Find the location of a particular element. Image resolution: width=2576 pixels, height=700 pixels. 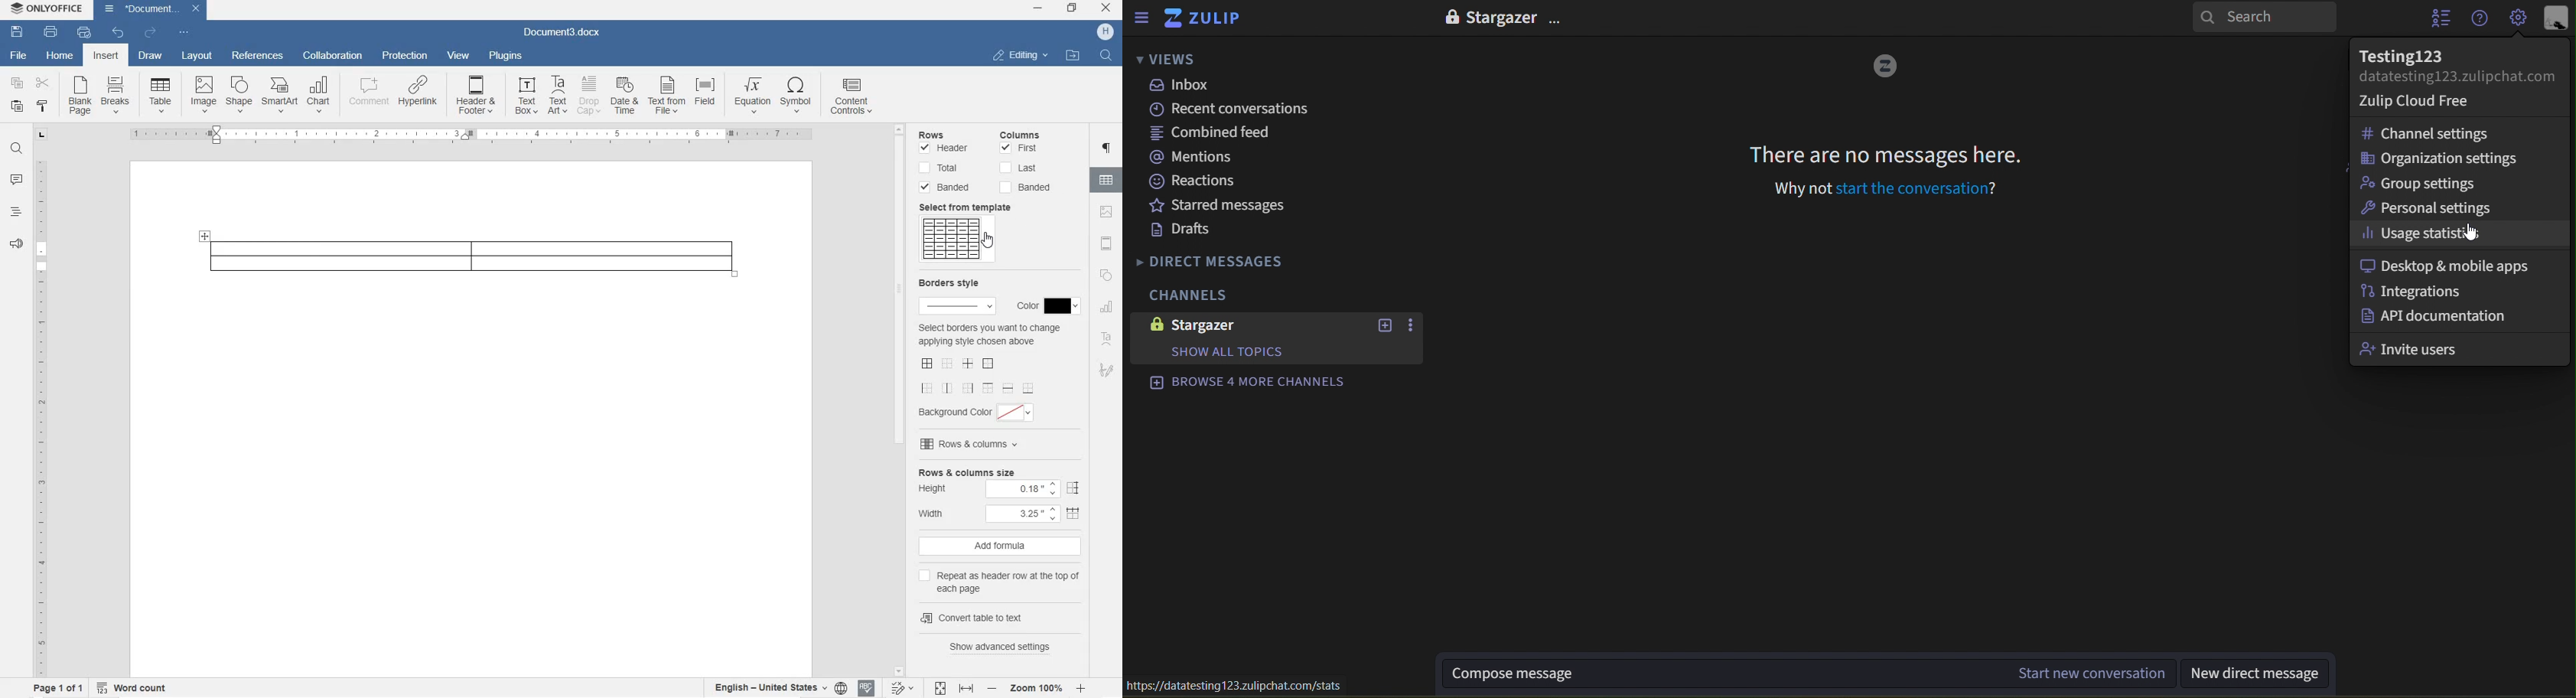

TextArt is located at coordinates (559, 95).